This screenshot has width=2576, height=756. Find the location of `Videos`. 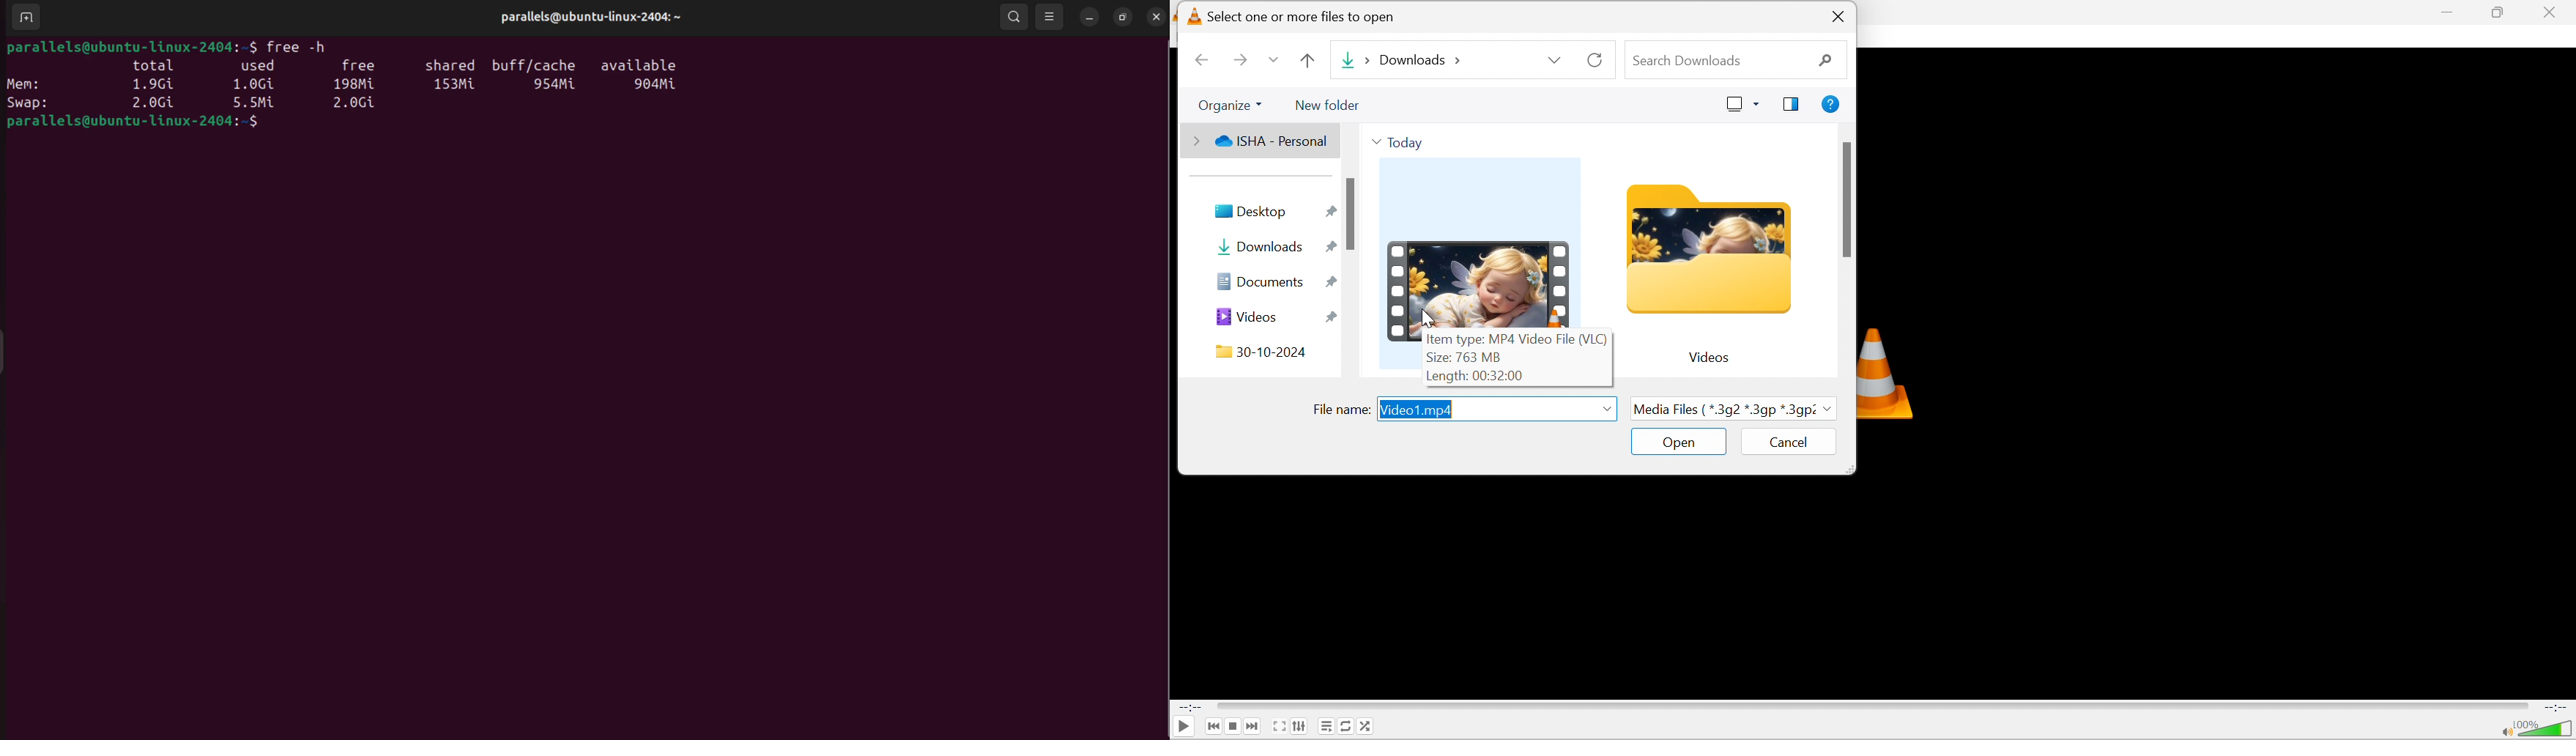

Videos is located at coordinates (1707, 359).